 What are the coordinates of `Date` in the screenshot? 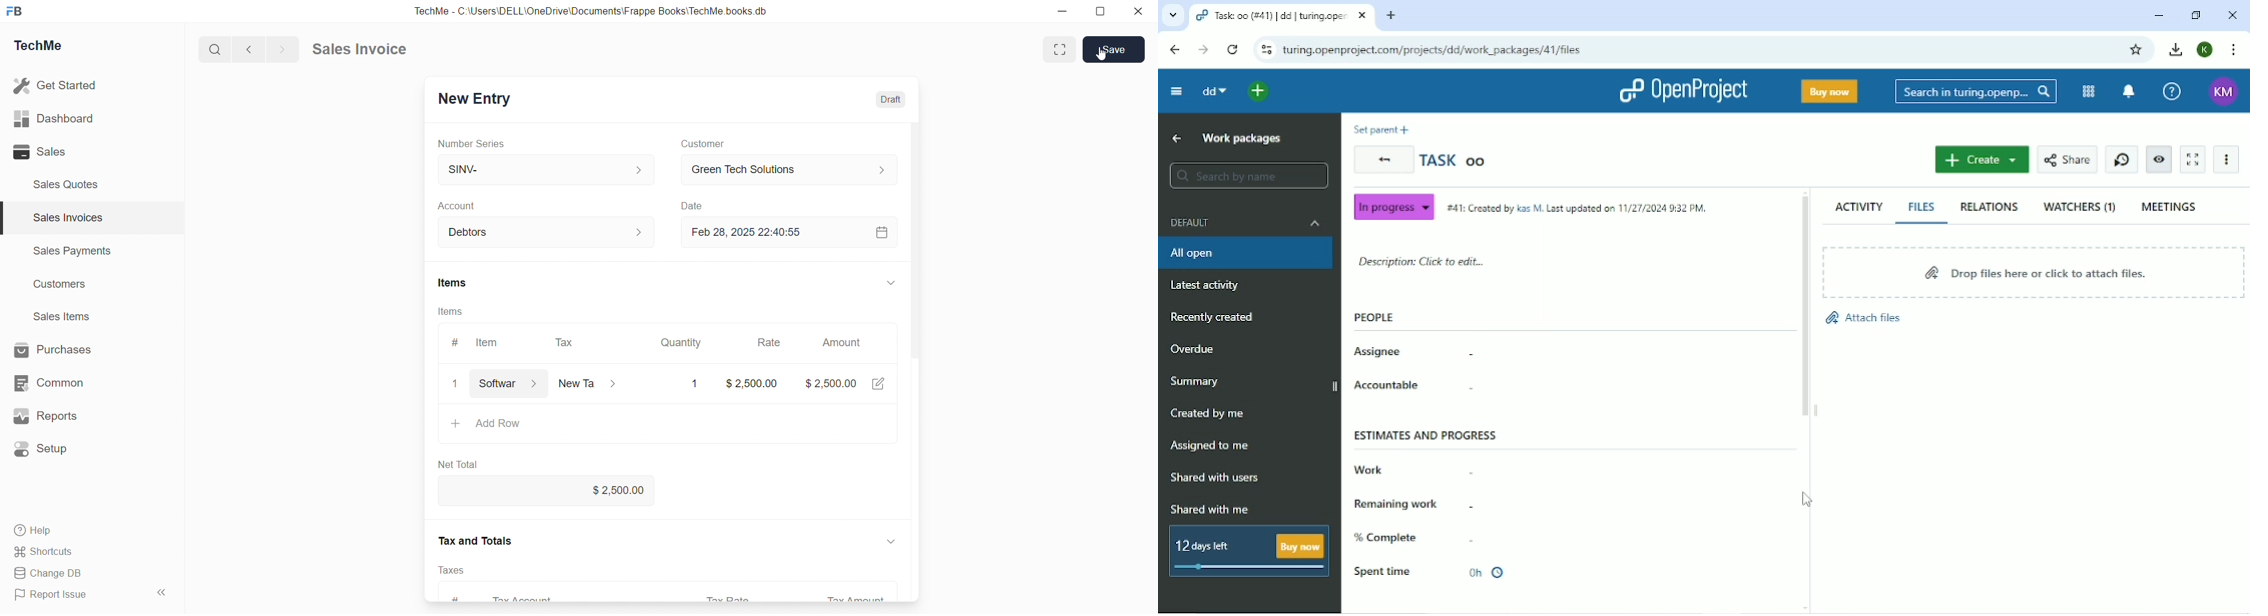 It's located at (691, 205).